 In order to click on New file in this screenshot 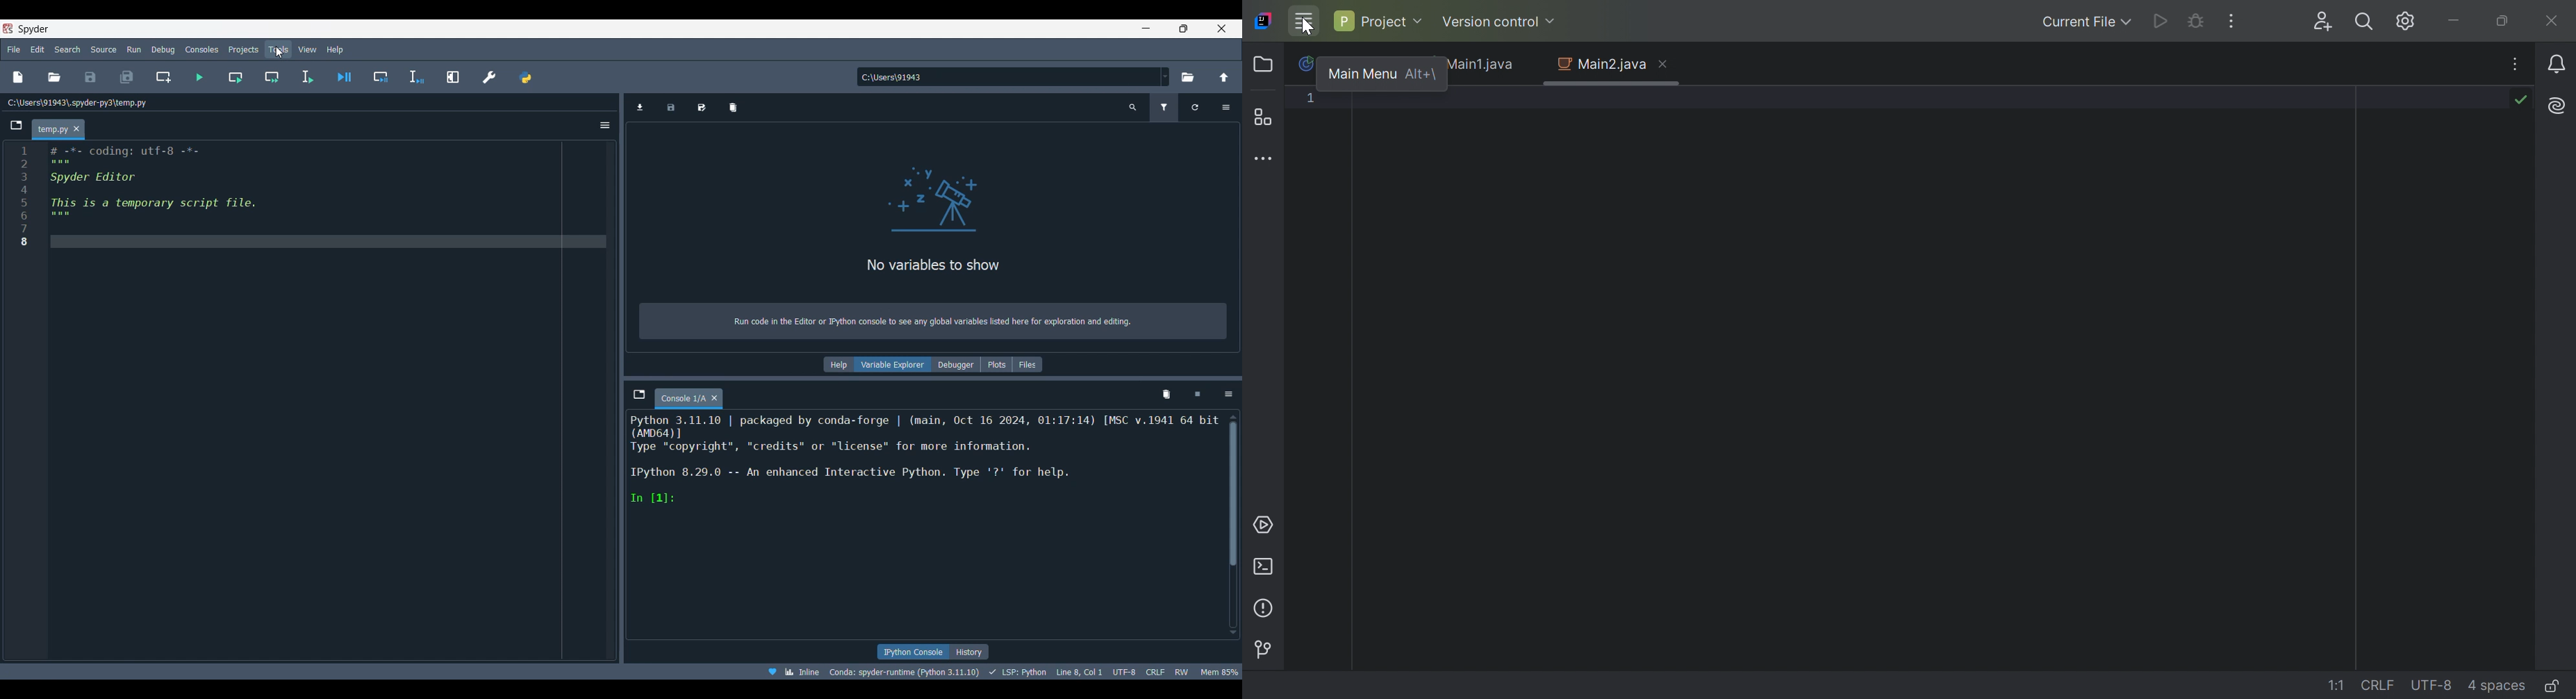, I will do `click(19, 77)`.